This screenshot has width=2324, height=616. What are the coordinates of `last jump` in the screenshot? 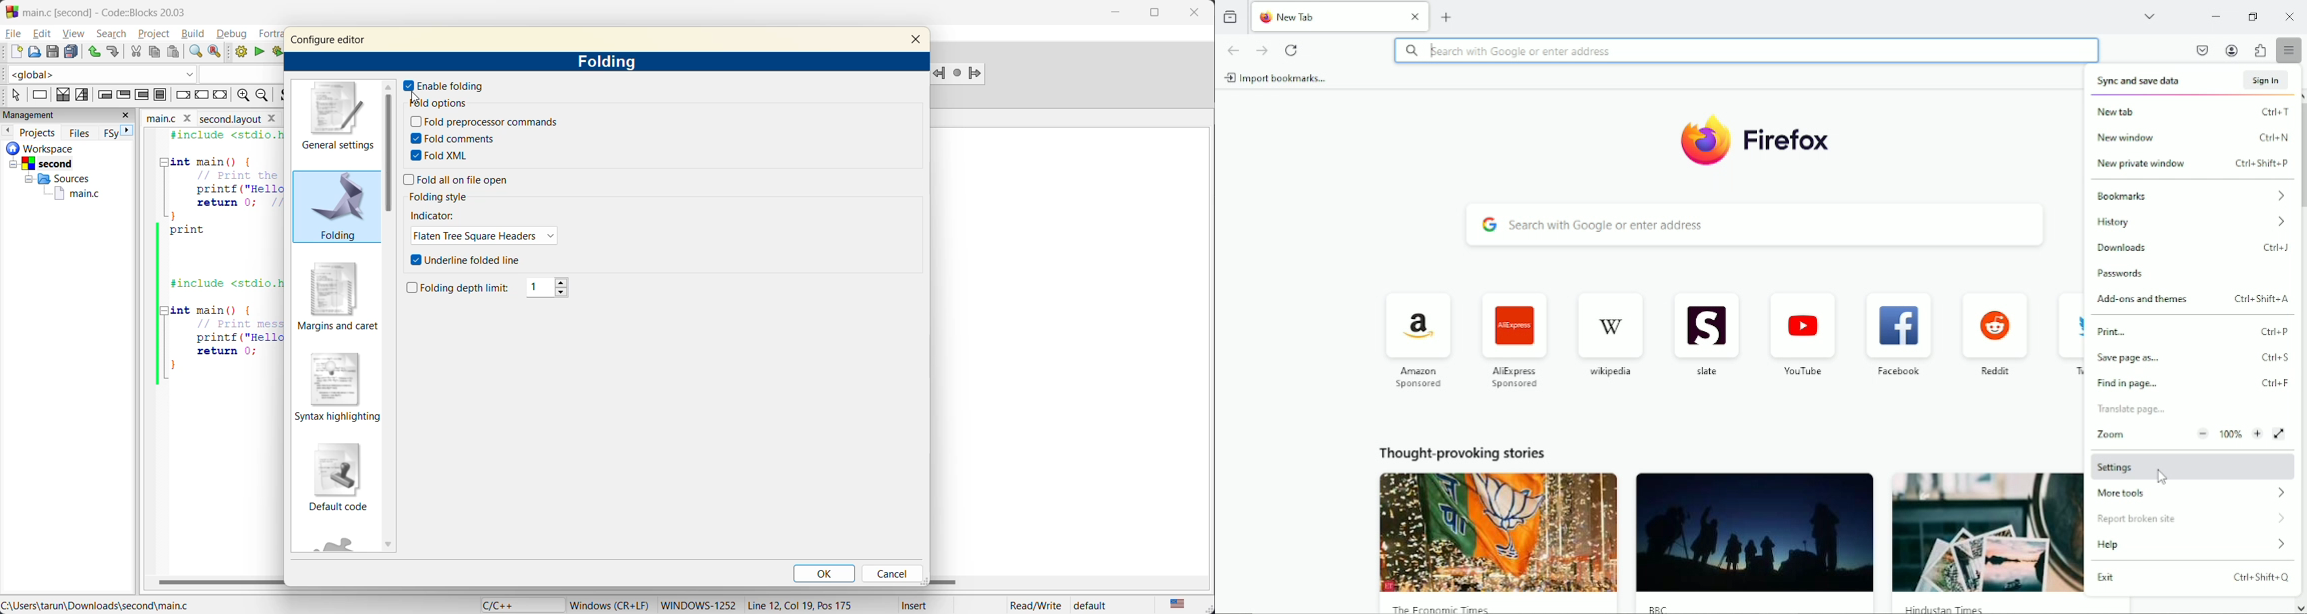 It's located at (957, 70).